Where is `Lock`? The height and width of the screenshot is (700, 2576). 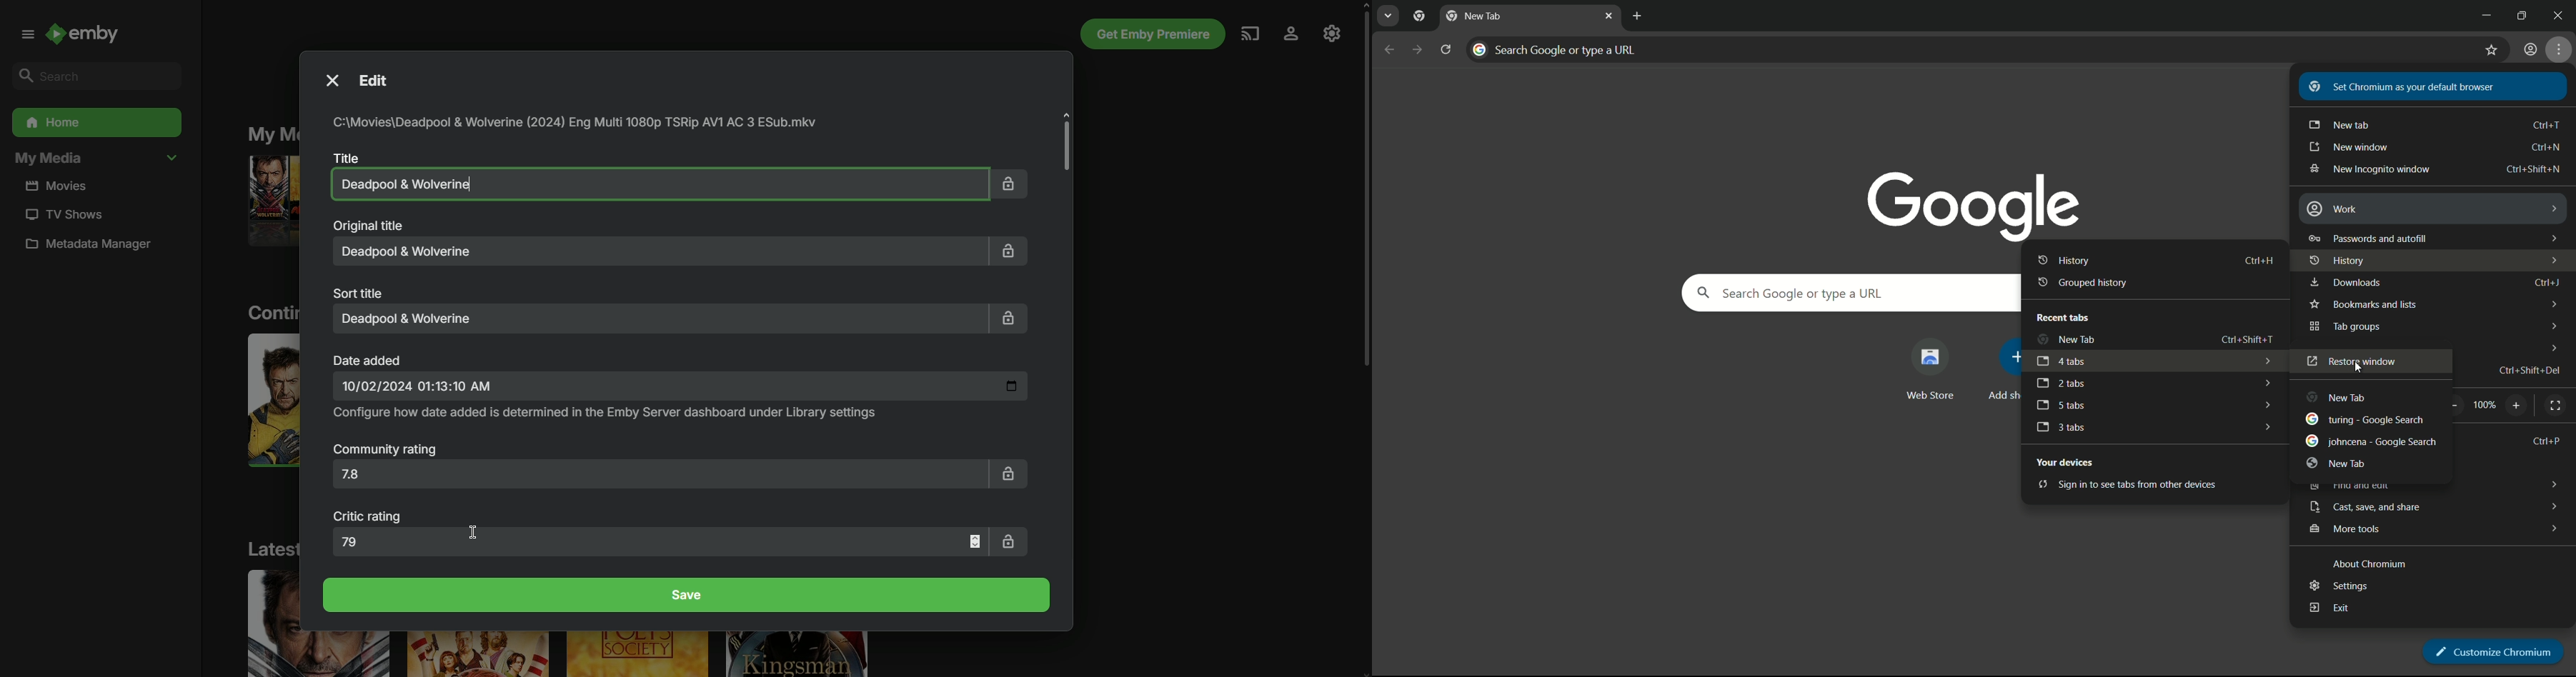 Lock is located at coordinates (1013, 251).